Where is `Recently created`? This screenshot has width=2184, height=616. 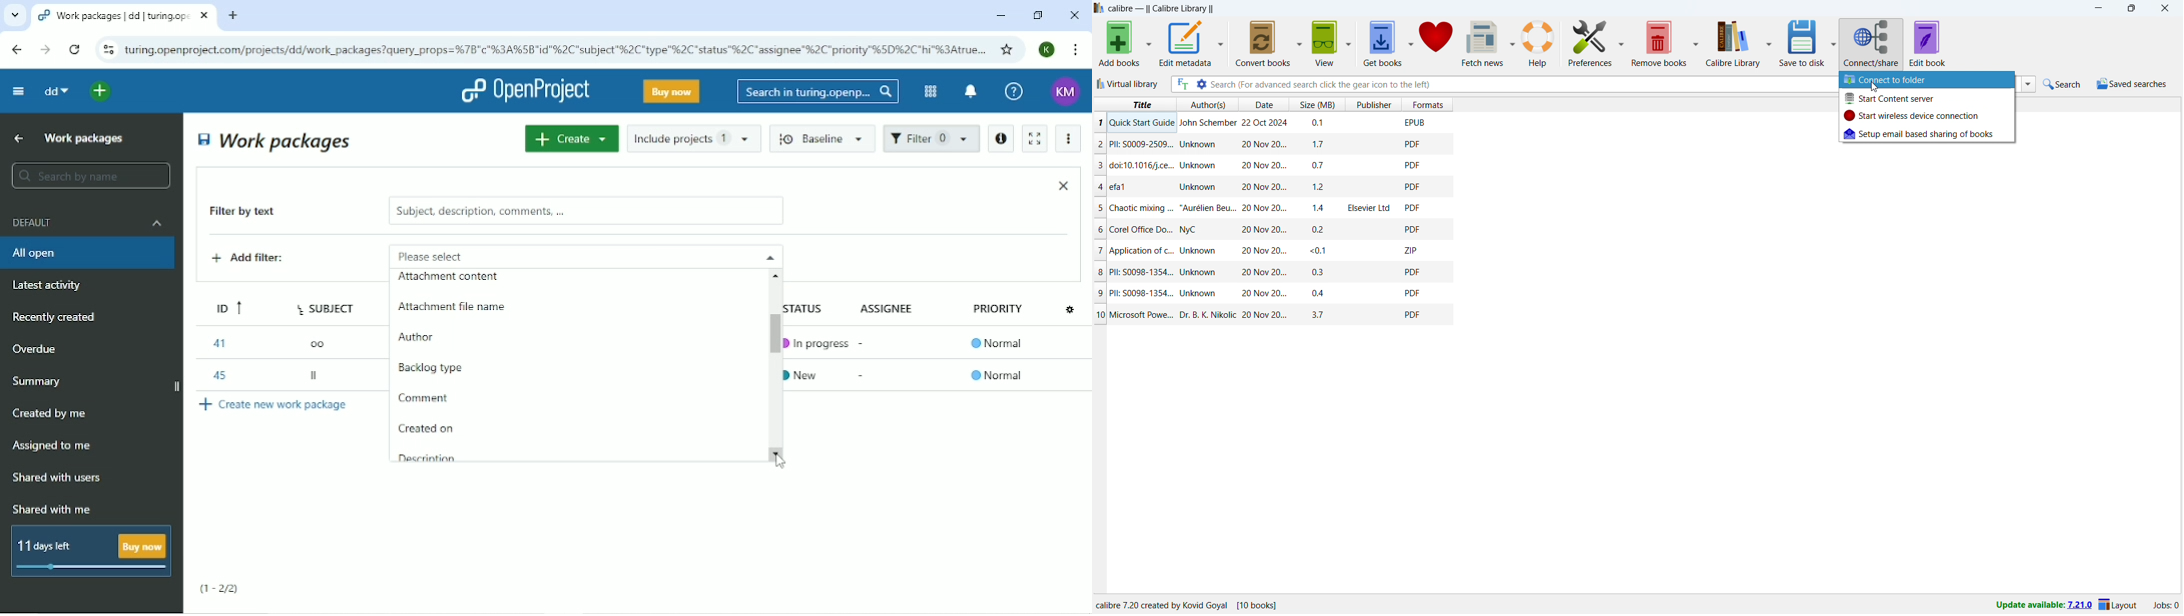 Recently created is located at coordinates (58, 317).